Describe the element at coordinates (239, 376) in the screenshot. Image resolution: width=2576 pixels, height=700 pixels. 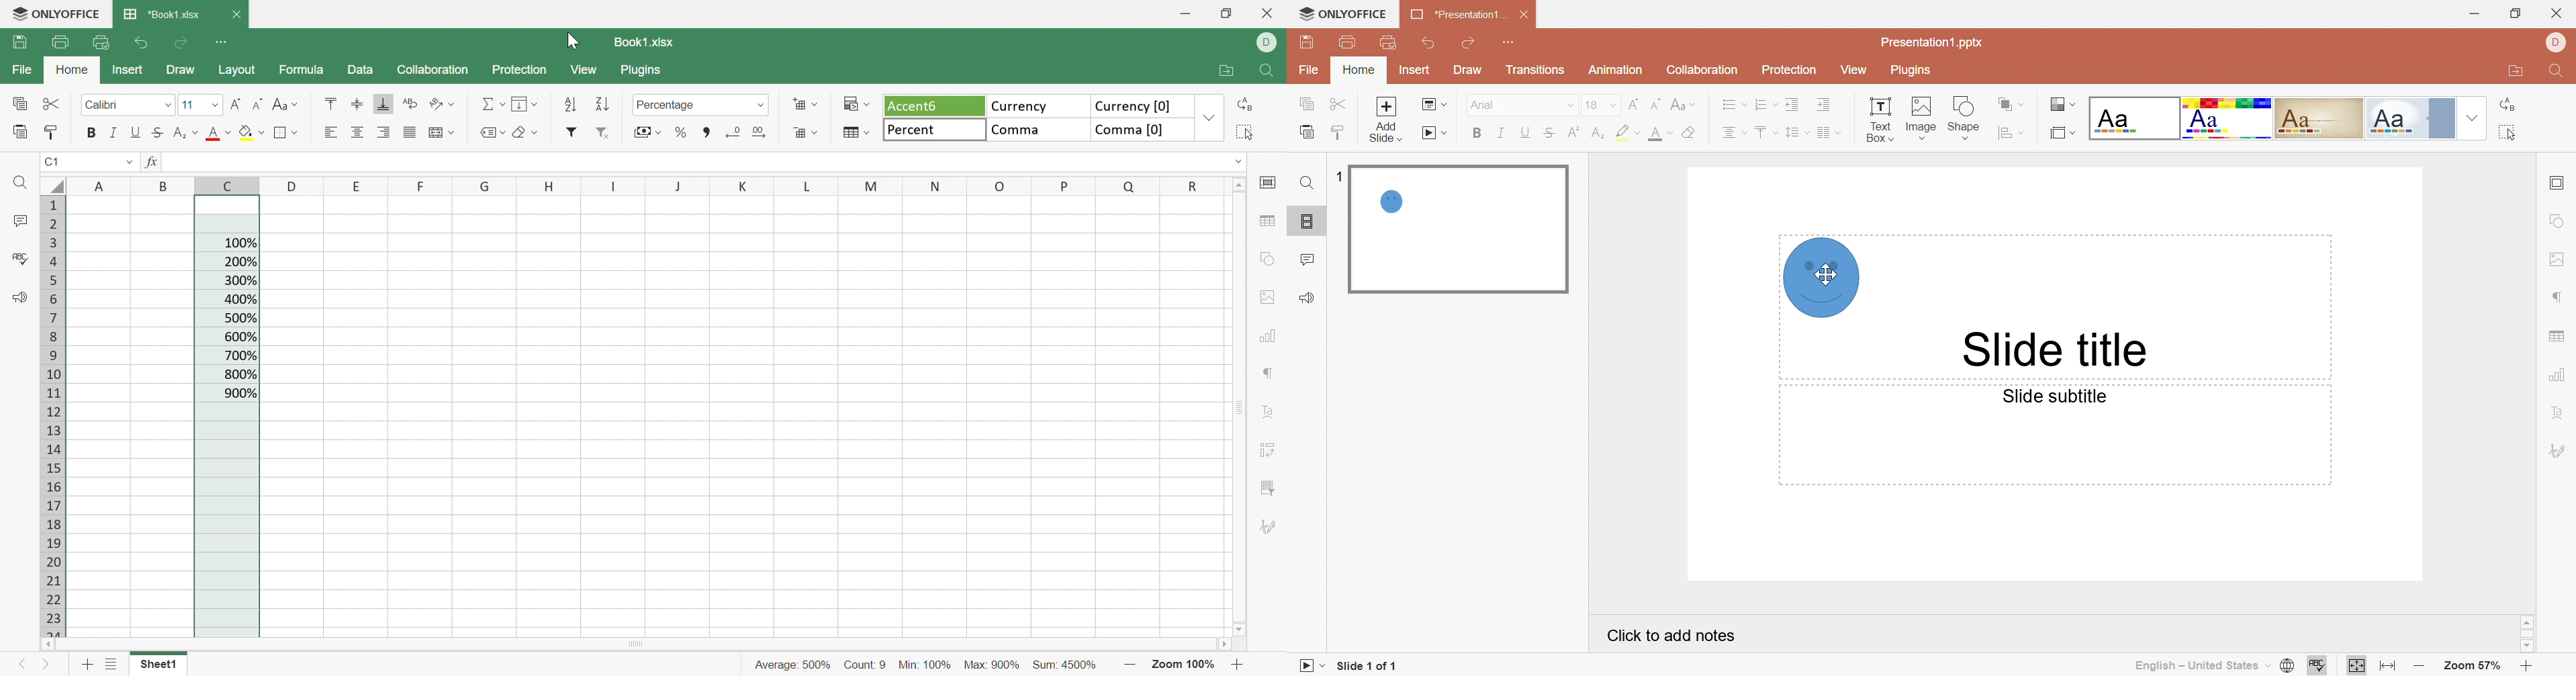
I see `800%` at that location.